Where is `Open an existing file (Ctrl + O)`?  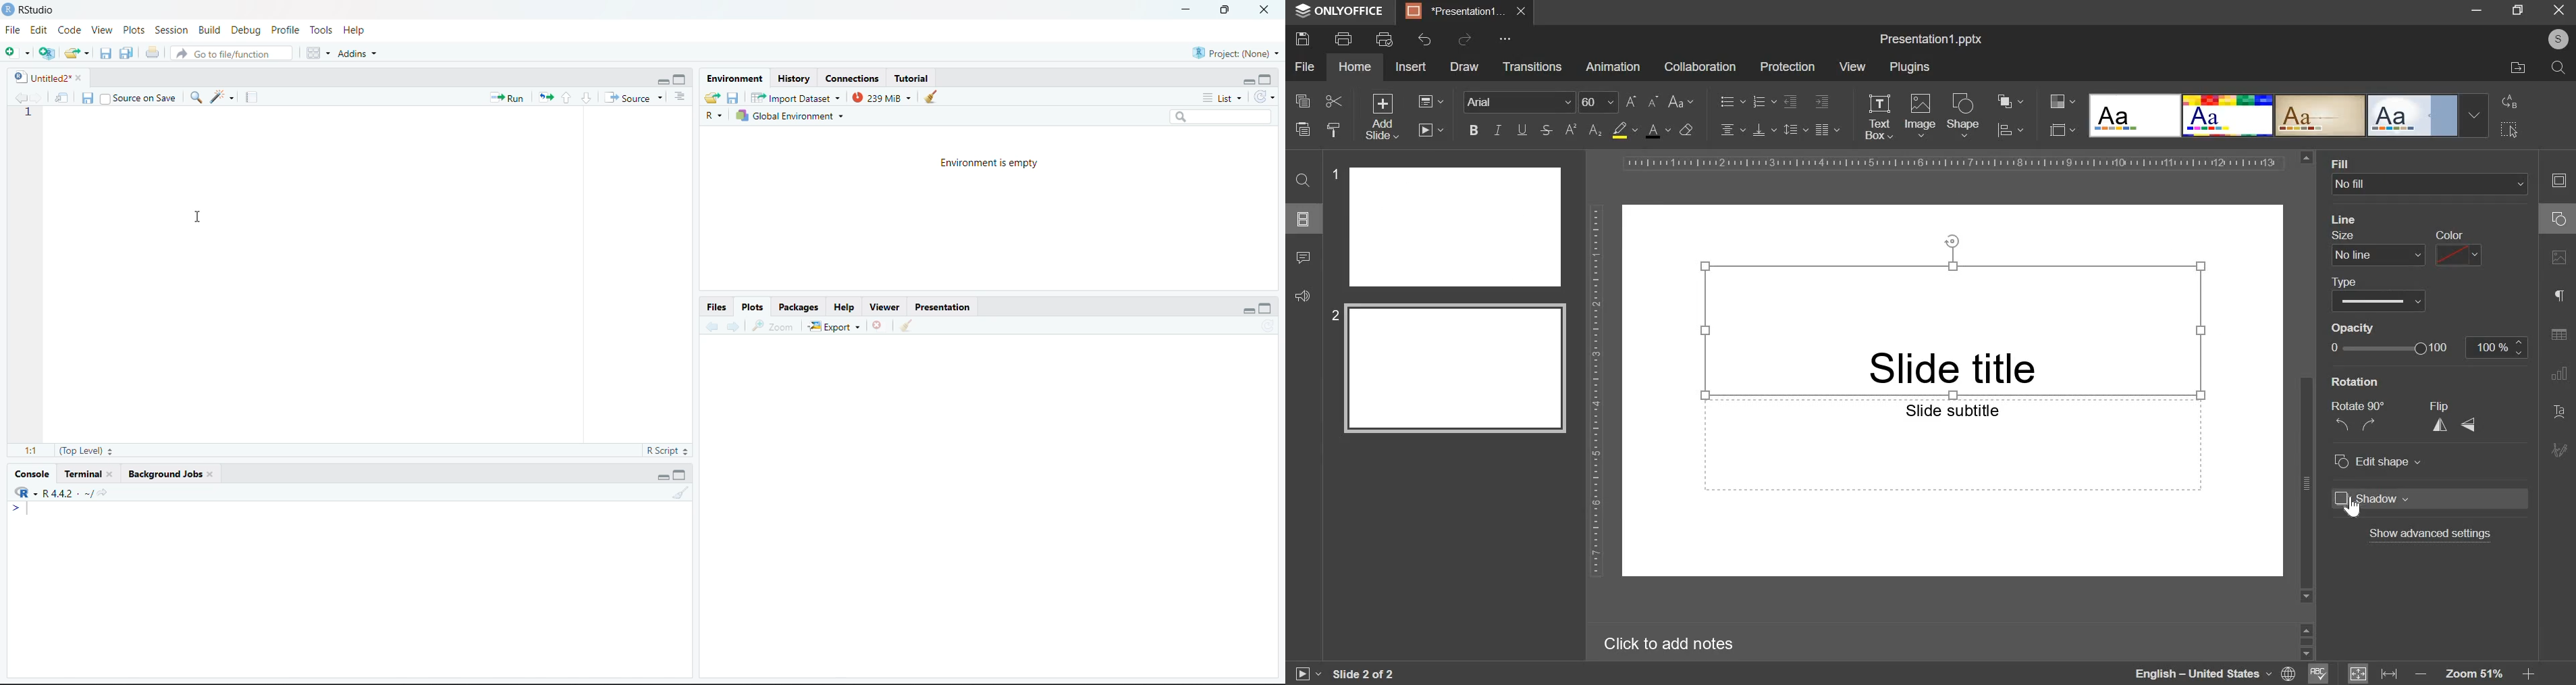 Open an existing file (Ctrl + O) is located at coordinates (77, 51).